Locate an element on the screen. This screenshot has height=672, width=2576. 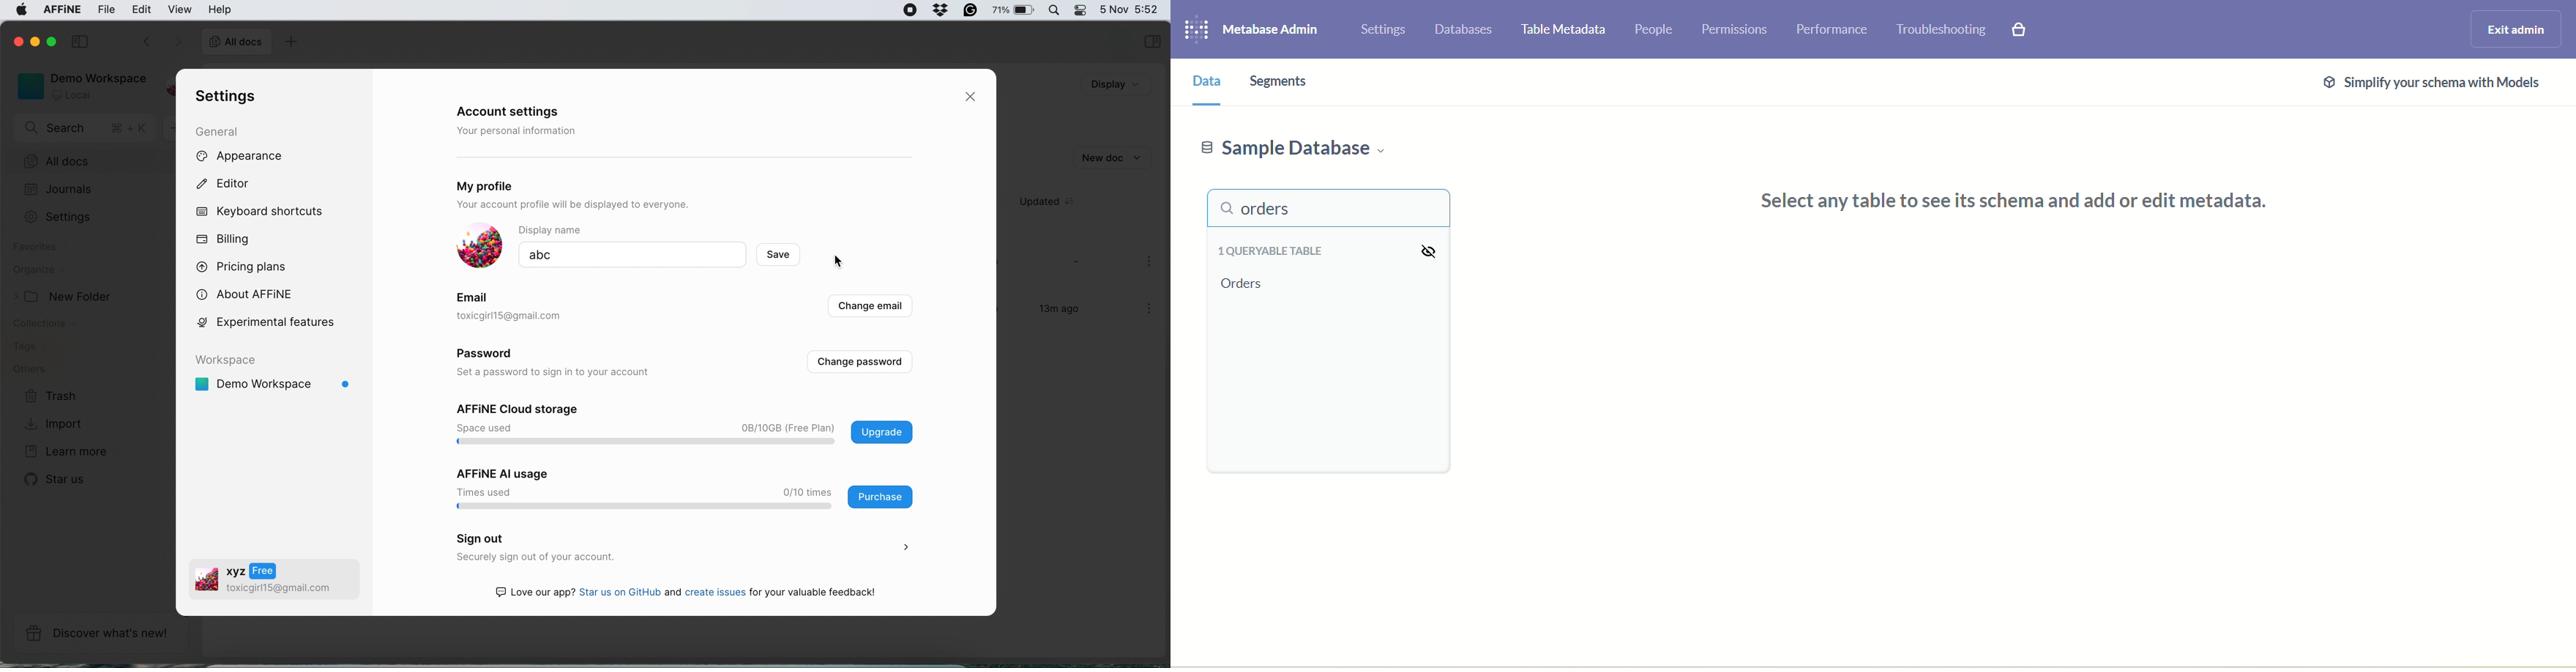
grammarly is located at coordinates (968, 9).